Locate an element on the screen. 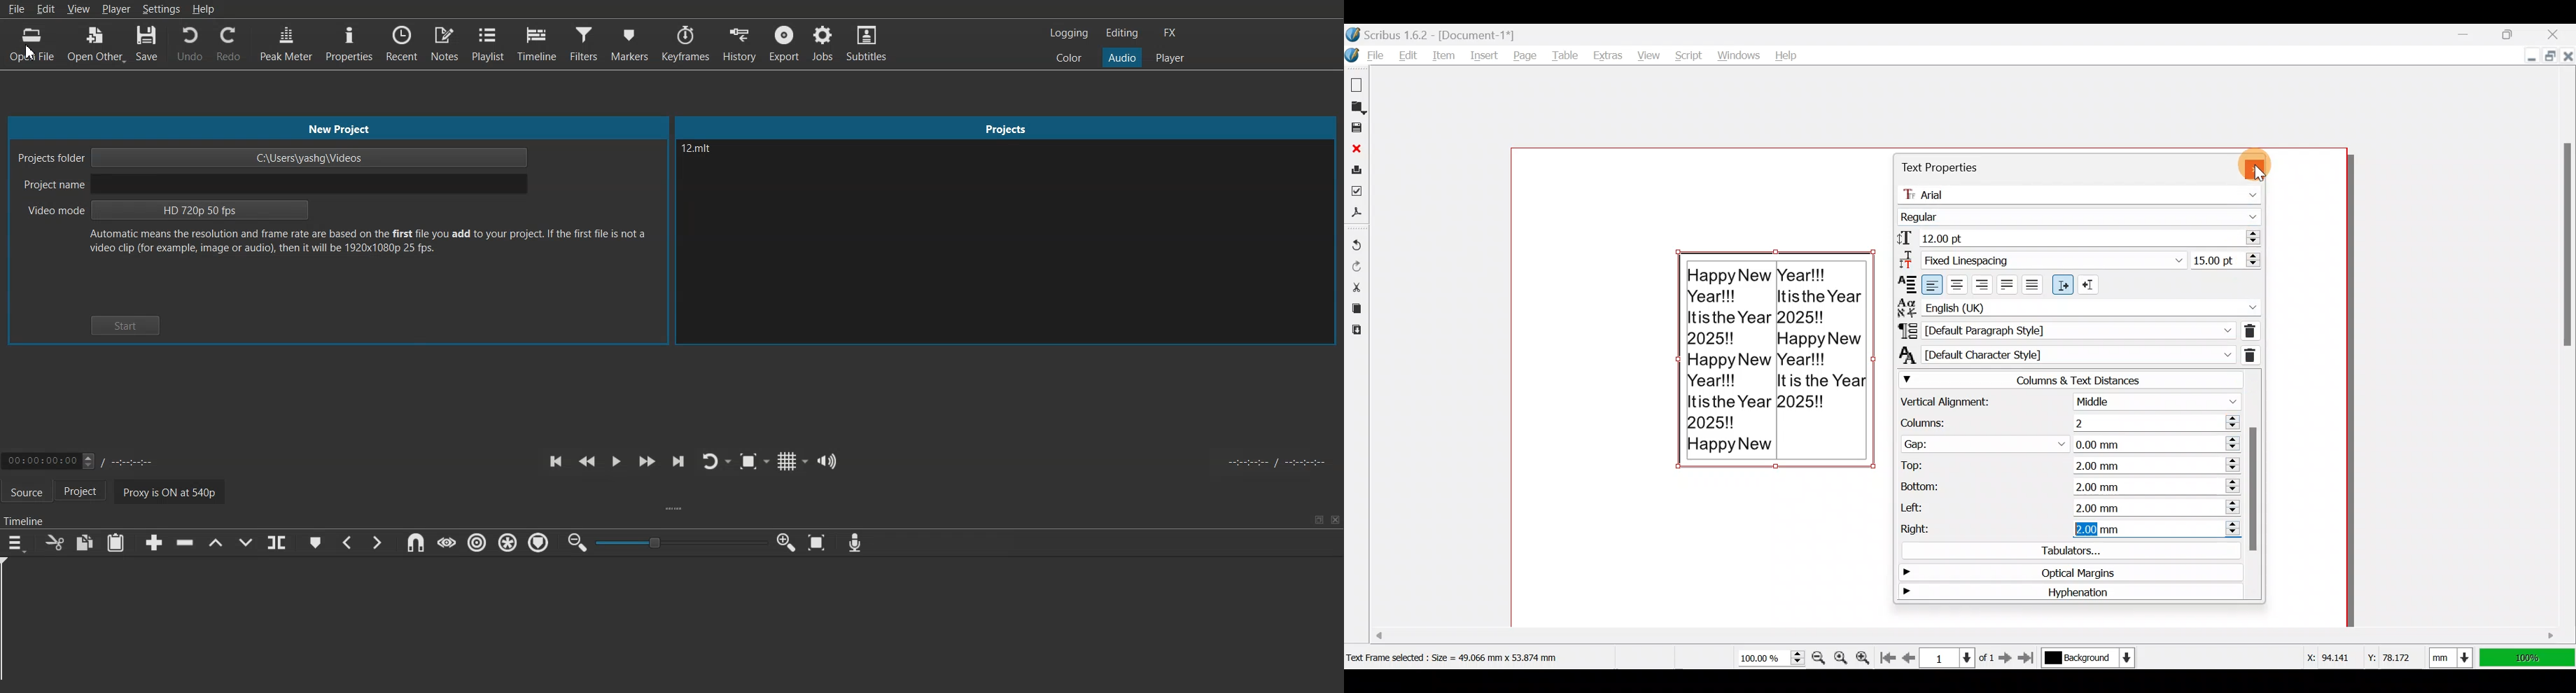  Notes is located at coordinates (446, 43).